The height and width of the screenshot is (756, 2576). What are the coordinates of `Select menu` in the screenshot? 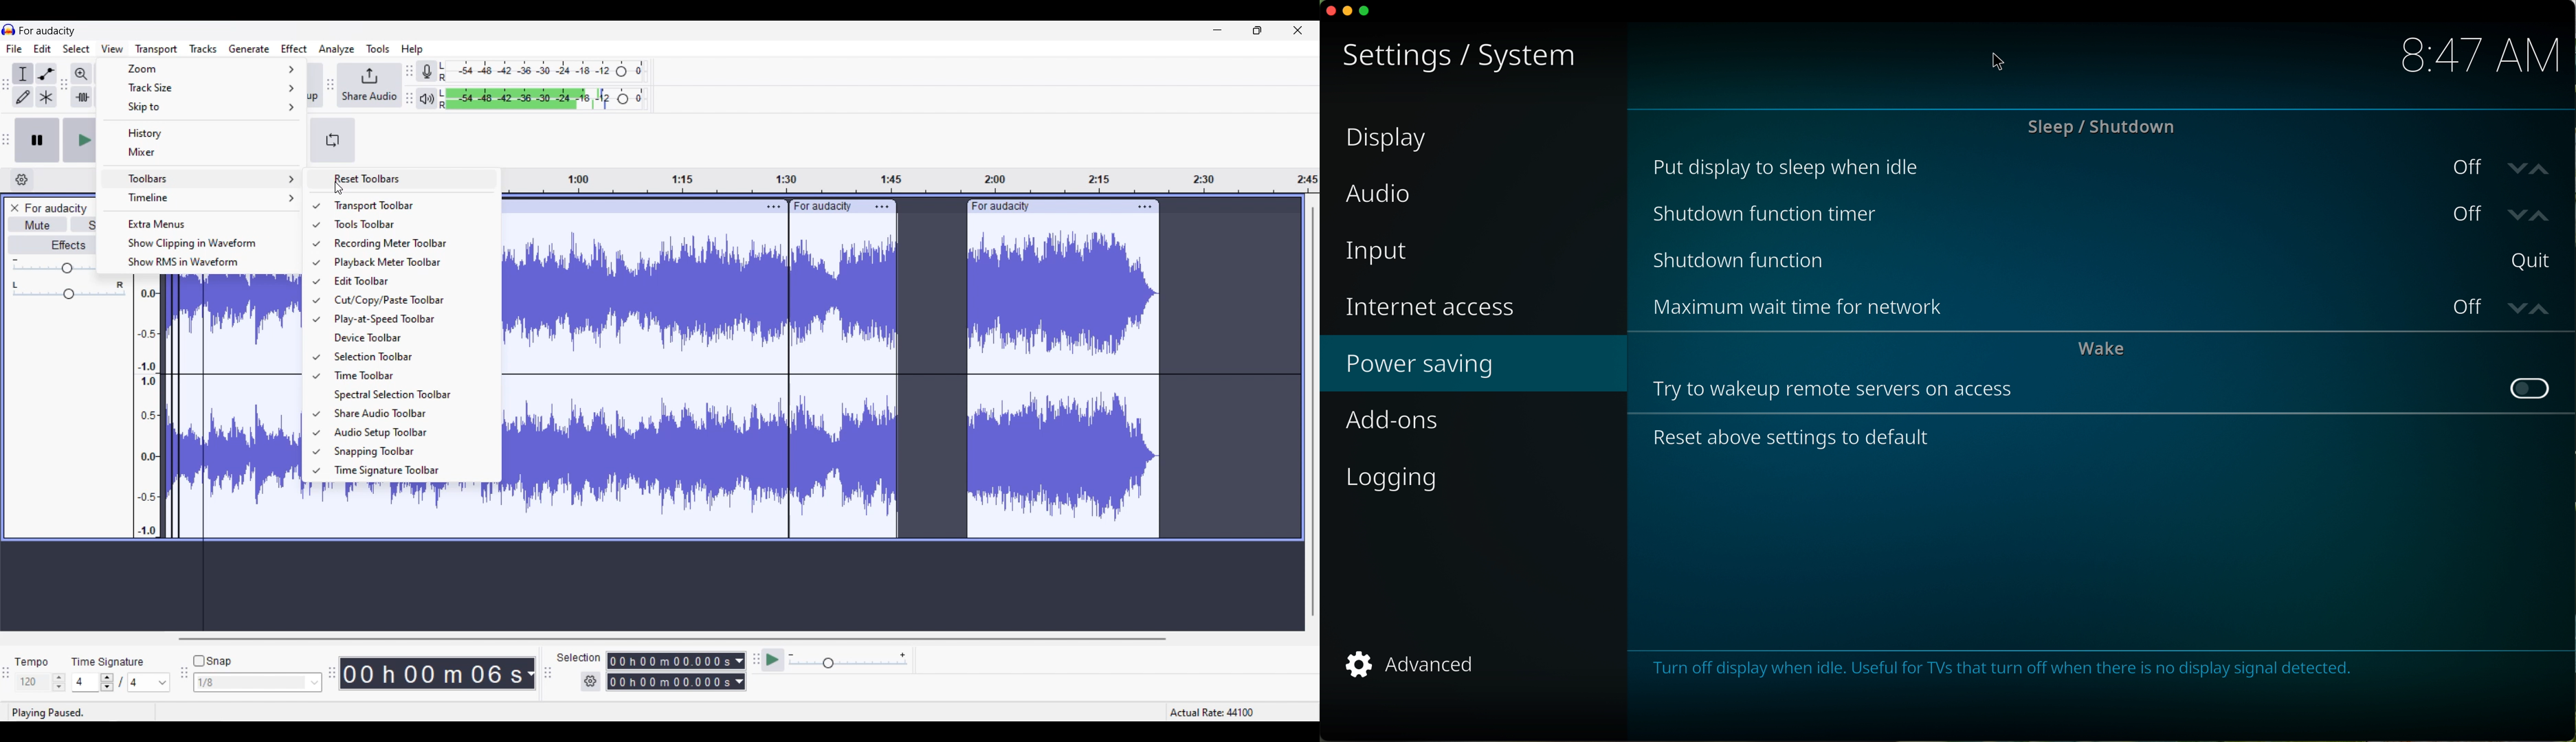 It's located at (76, 49).